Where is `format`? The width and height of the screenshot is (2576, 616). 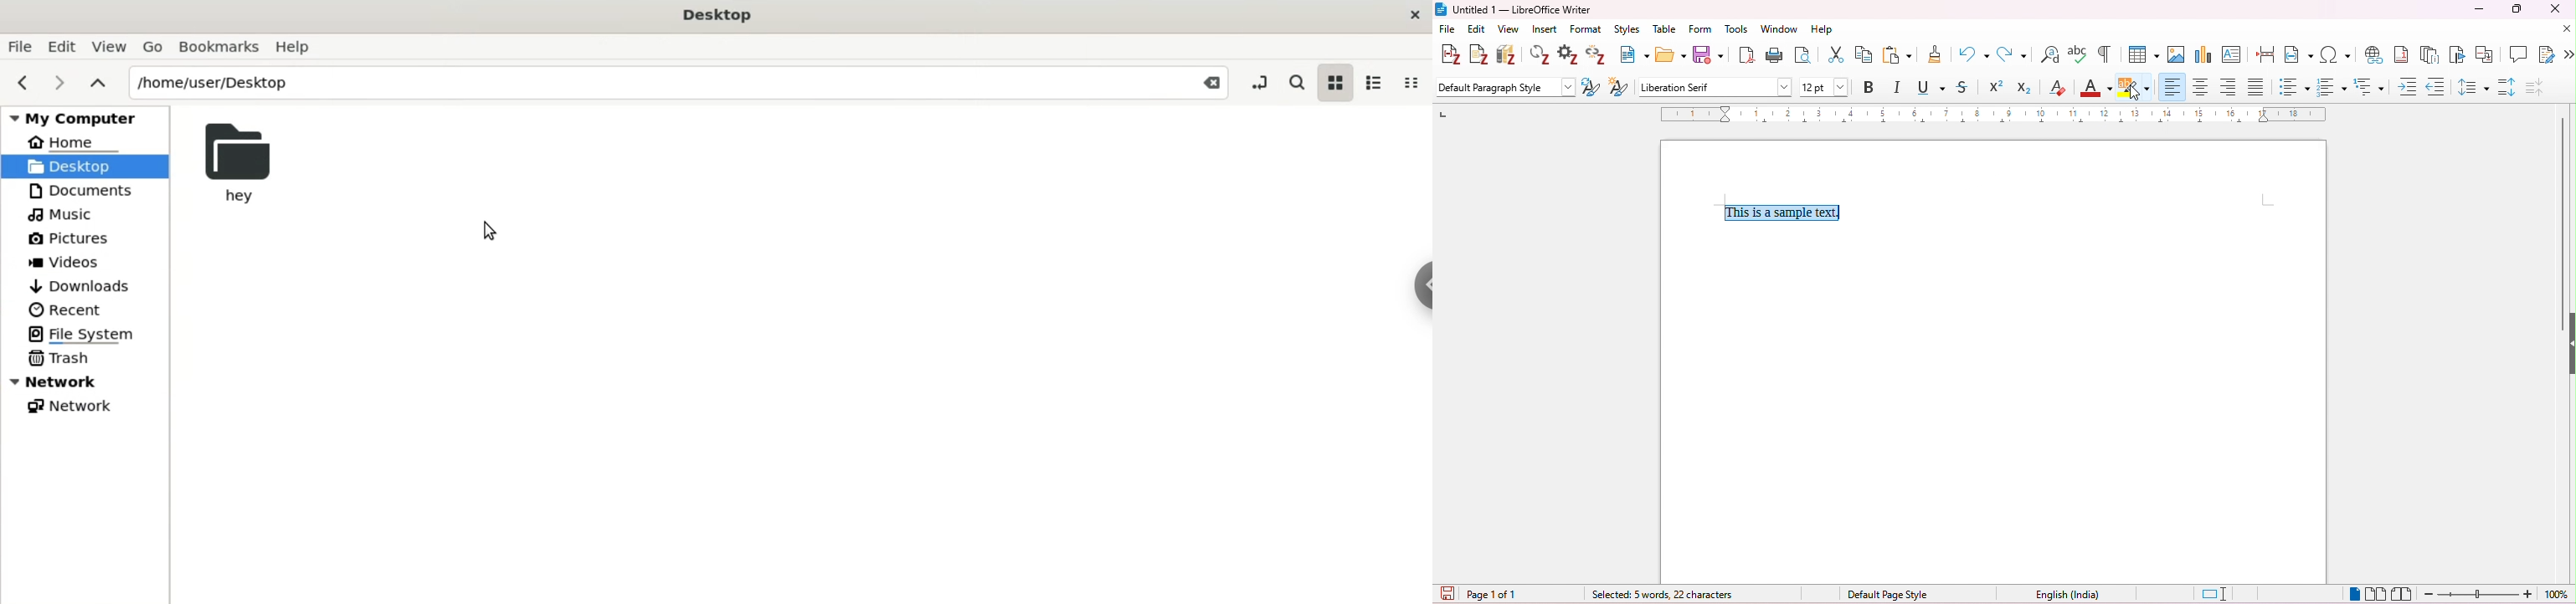
format is located at coordinates (1586, 30).